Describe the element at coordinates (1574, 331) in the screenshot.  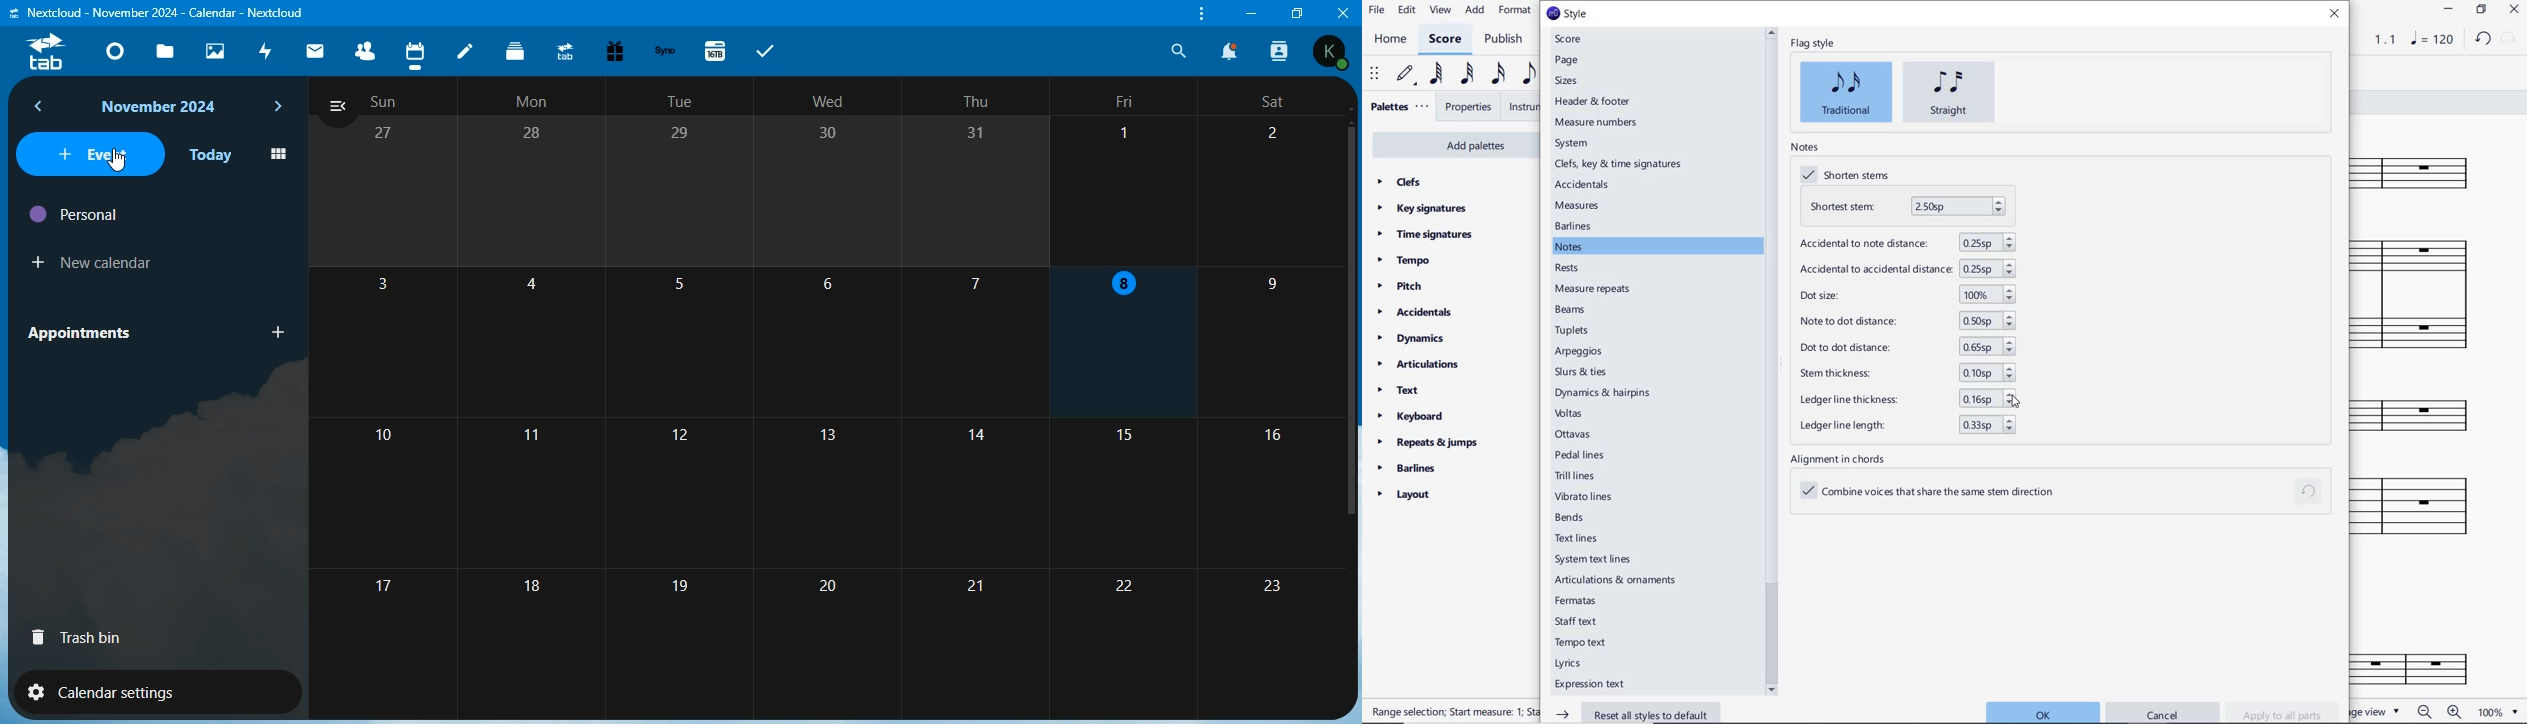
I see `tuplets` at that location.